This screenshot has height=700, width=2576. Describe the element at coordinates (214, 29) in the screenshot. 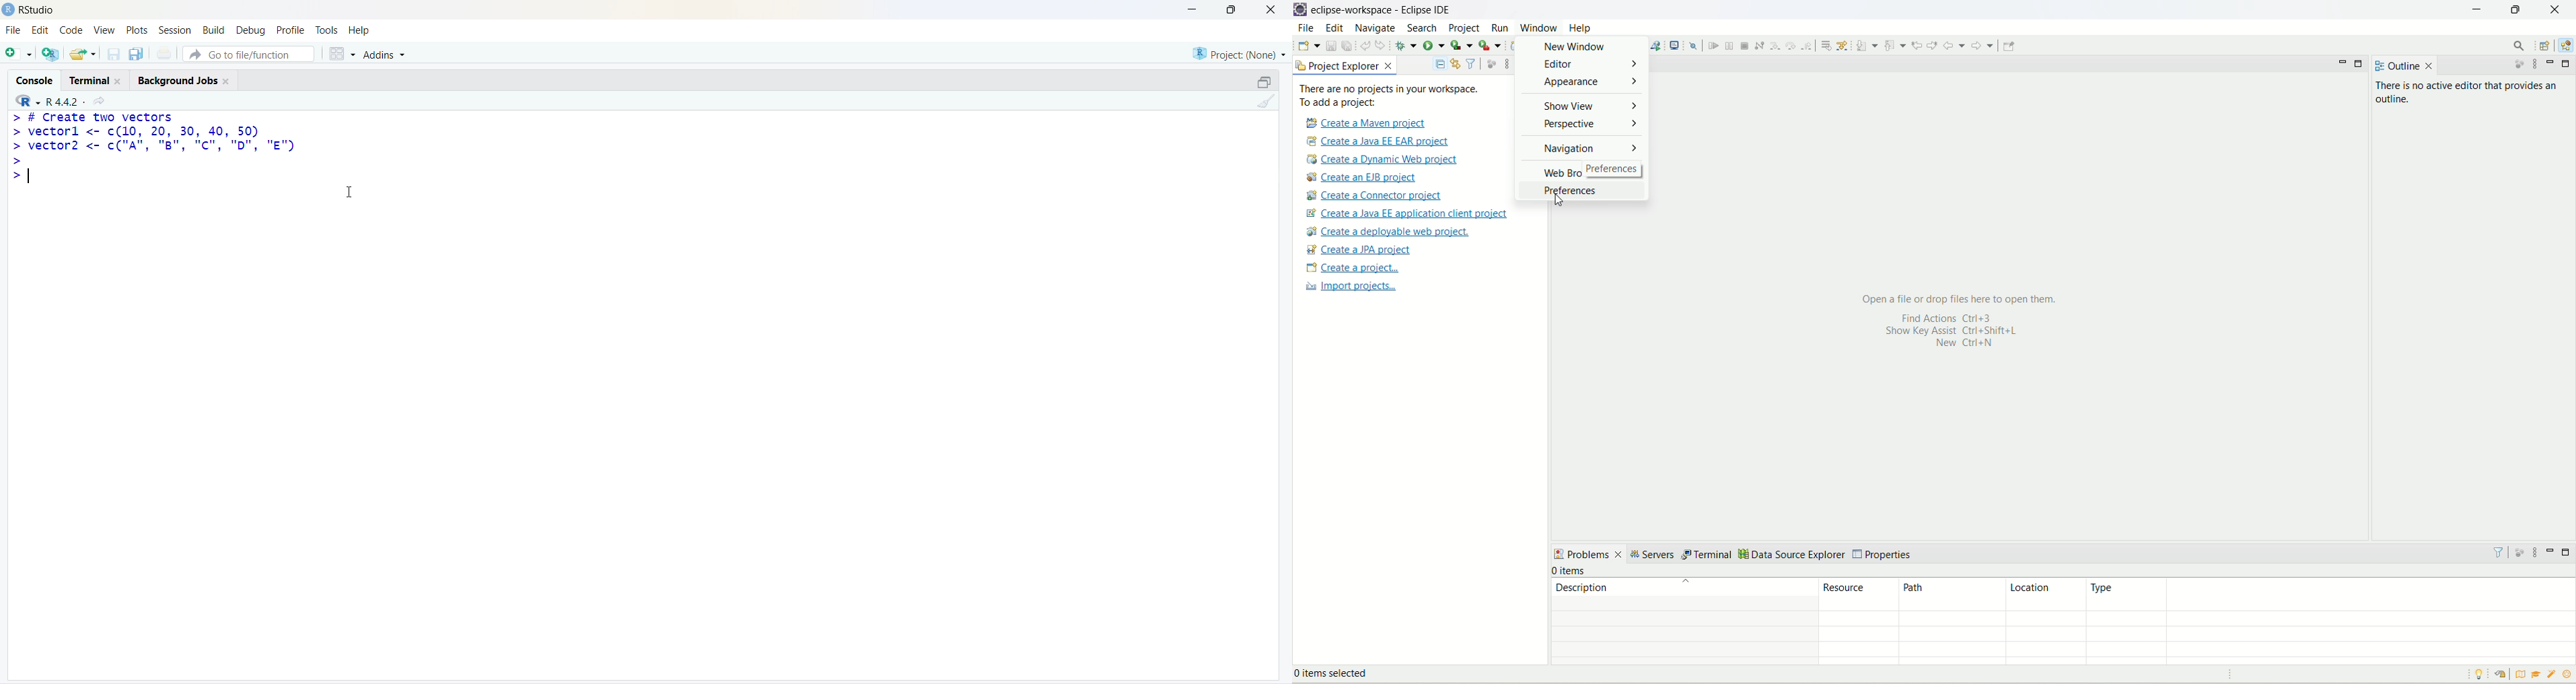

I see `Build` at that location.